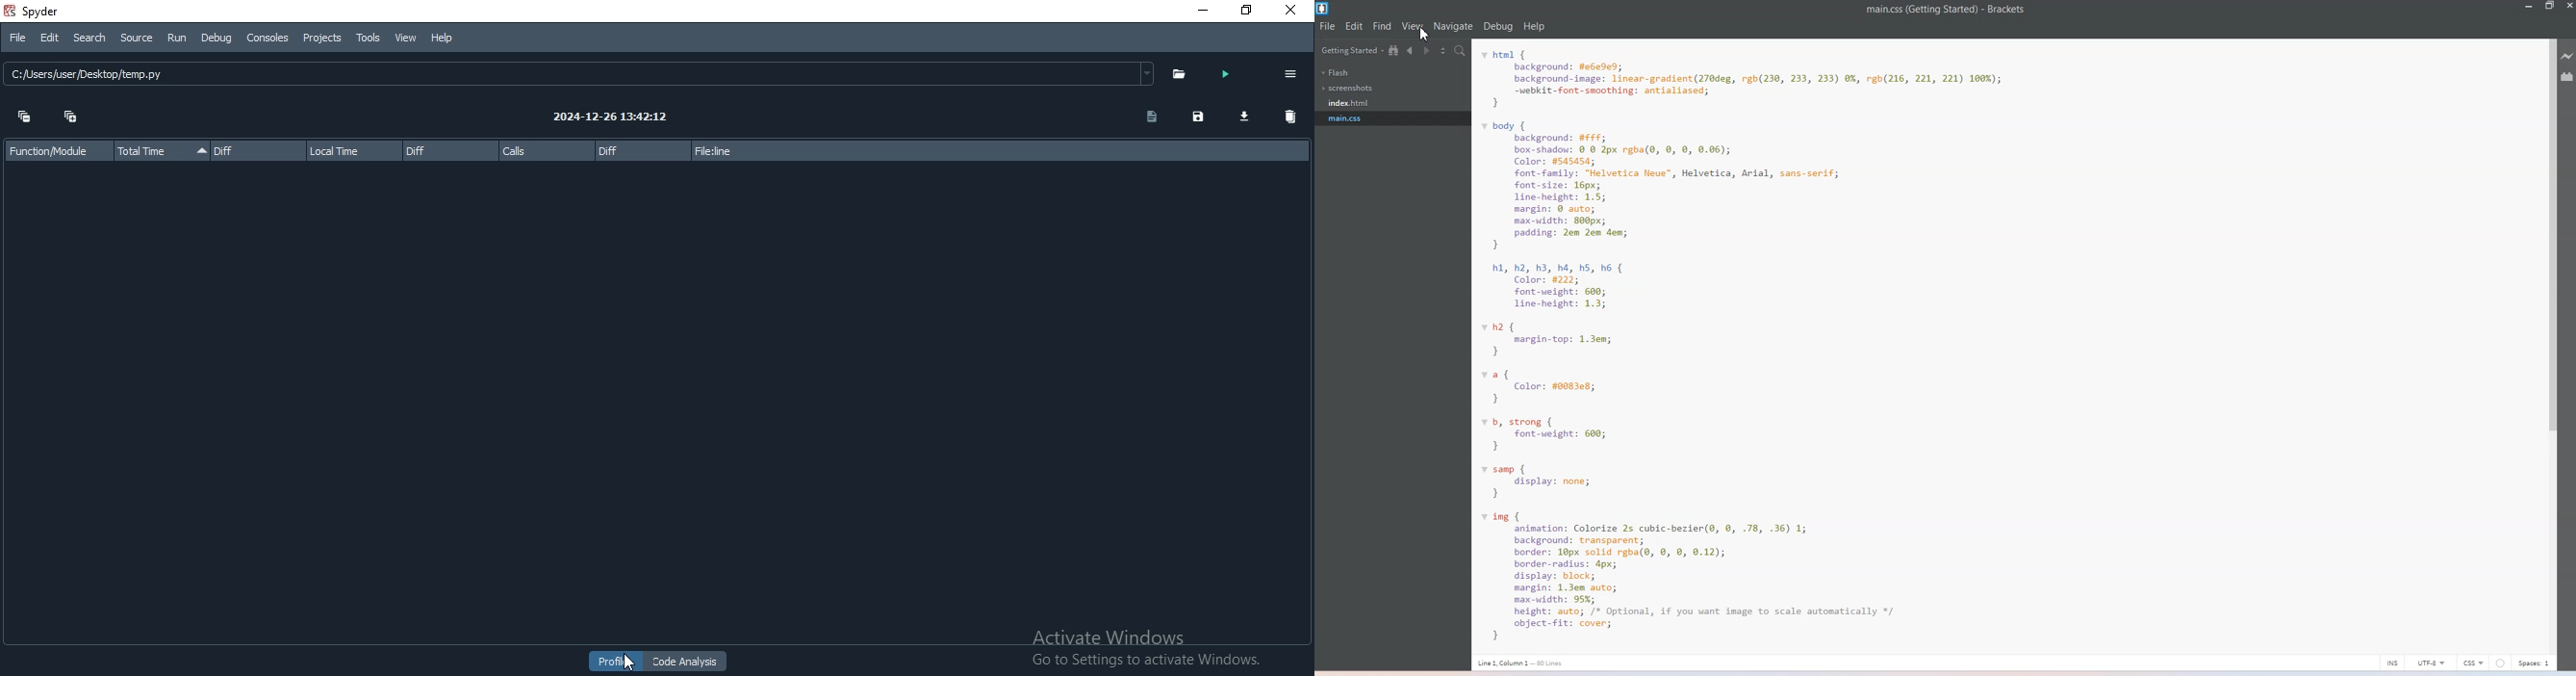 This screenshot has width=2576, height=700. Describe the element at coordinates (354, 150) in the screenshot. I see `local time` at that location.